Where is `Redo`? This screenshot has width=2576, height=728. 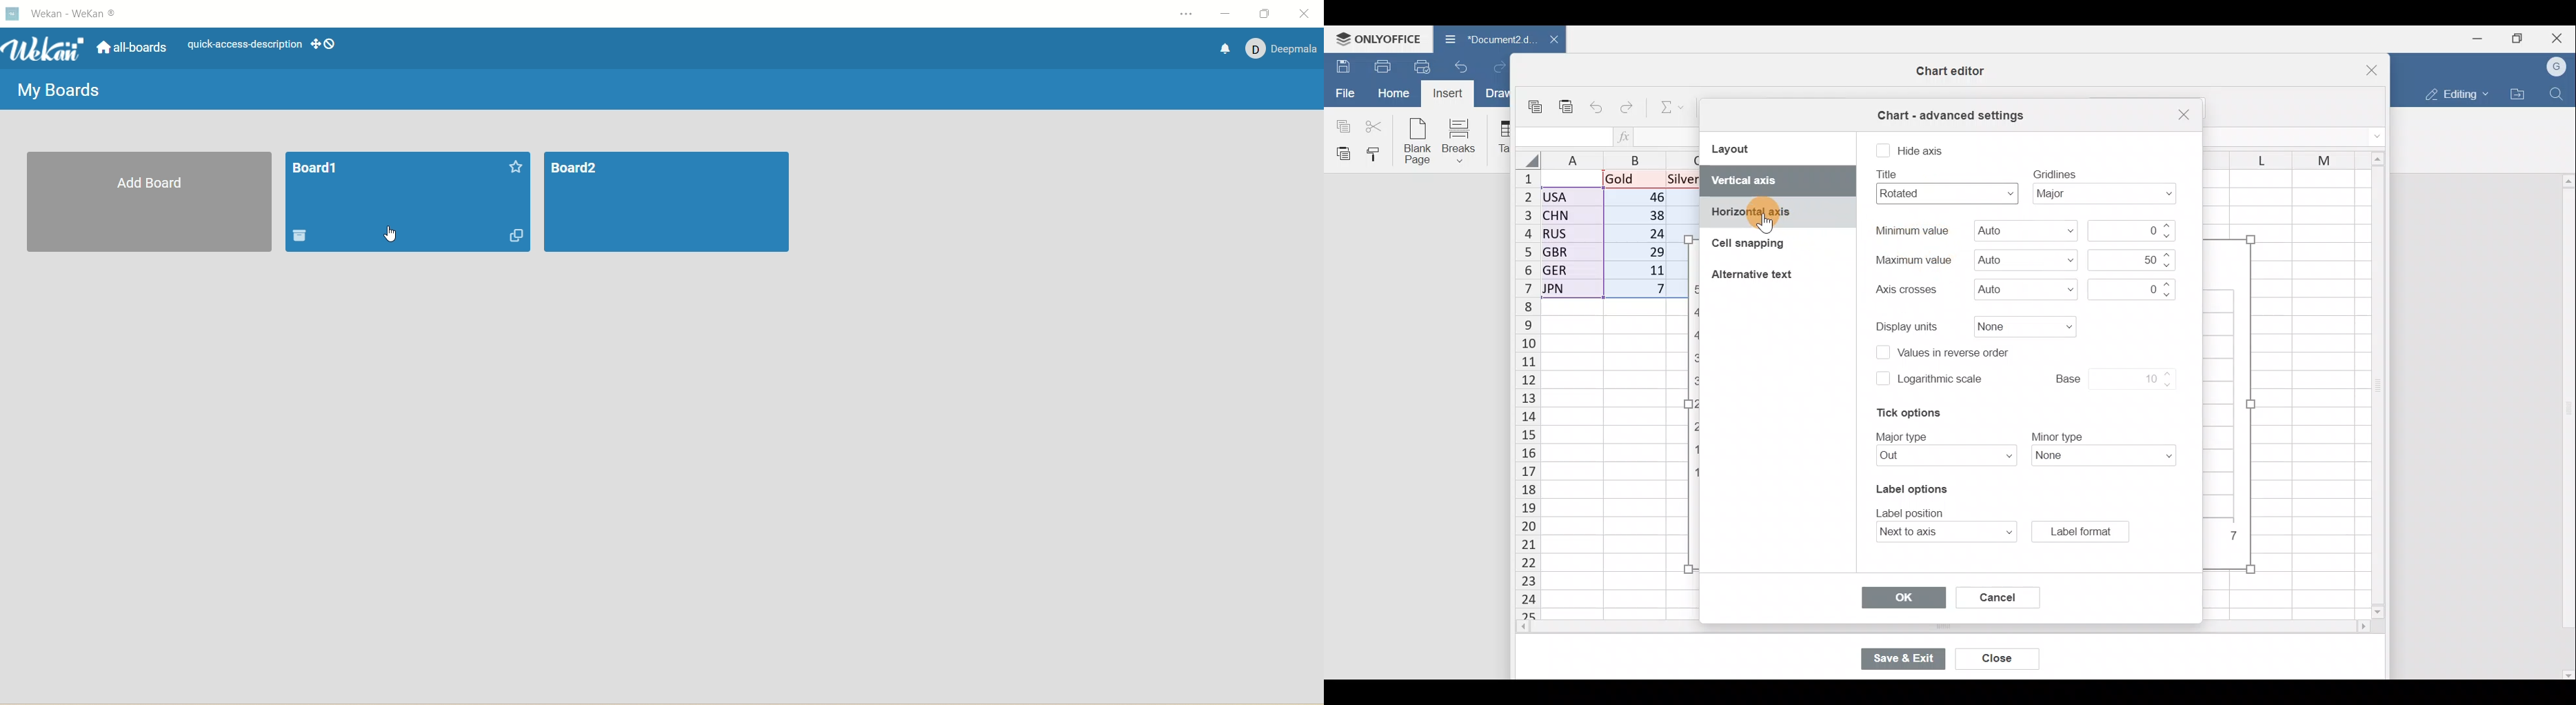 Redo is located at coordinates (1630, 104).